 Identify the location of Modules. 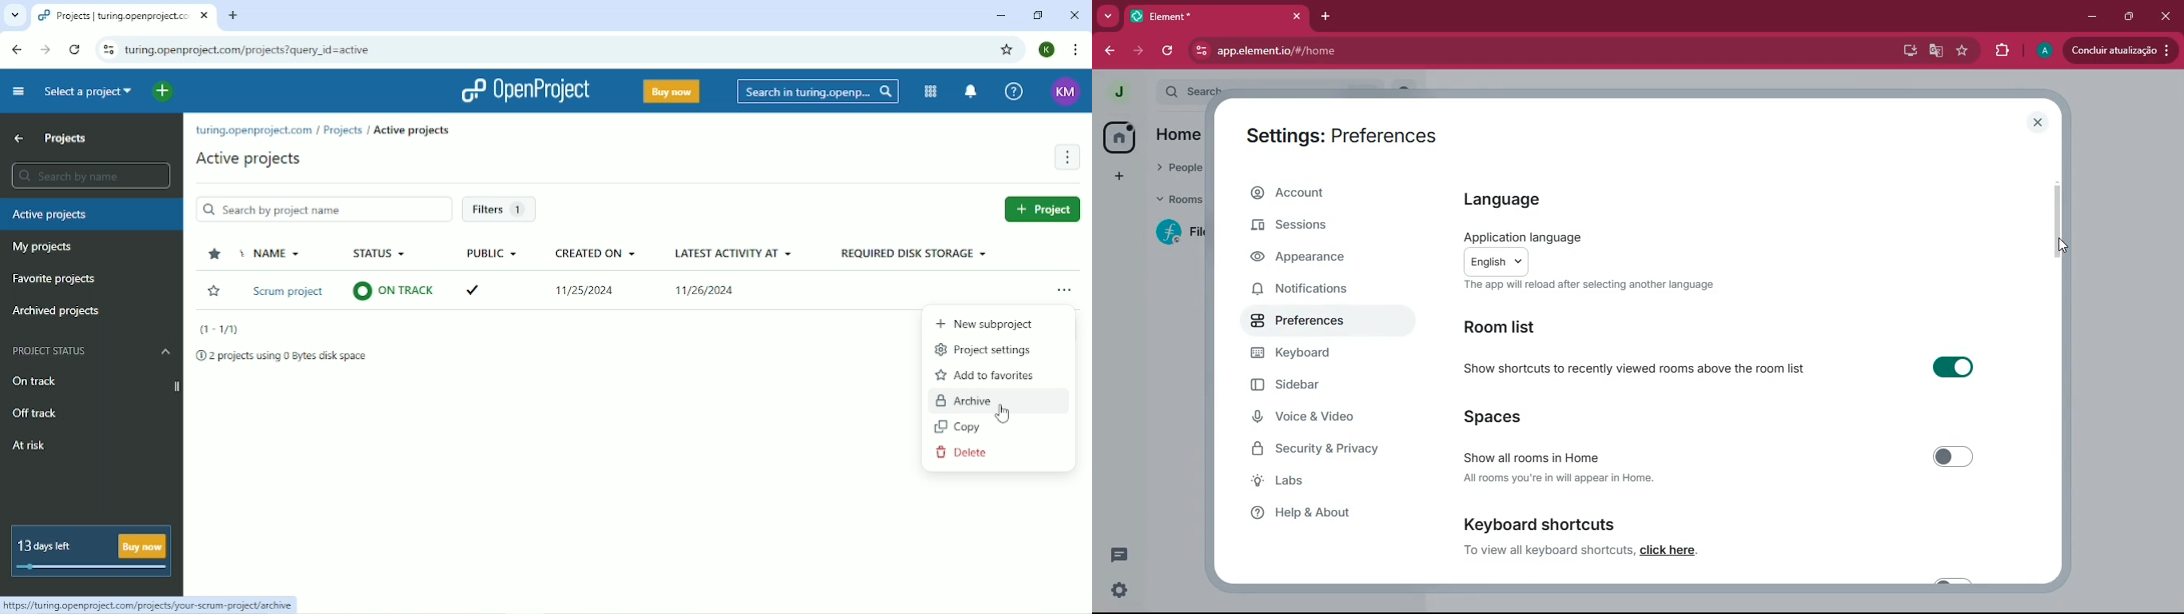
(931, 91).